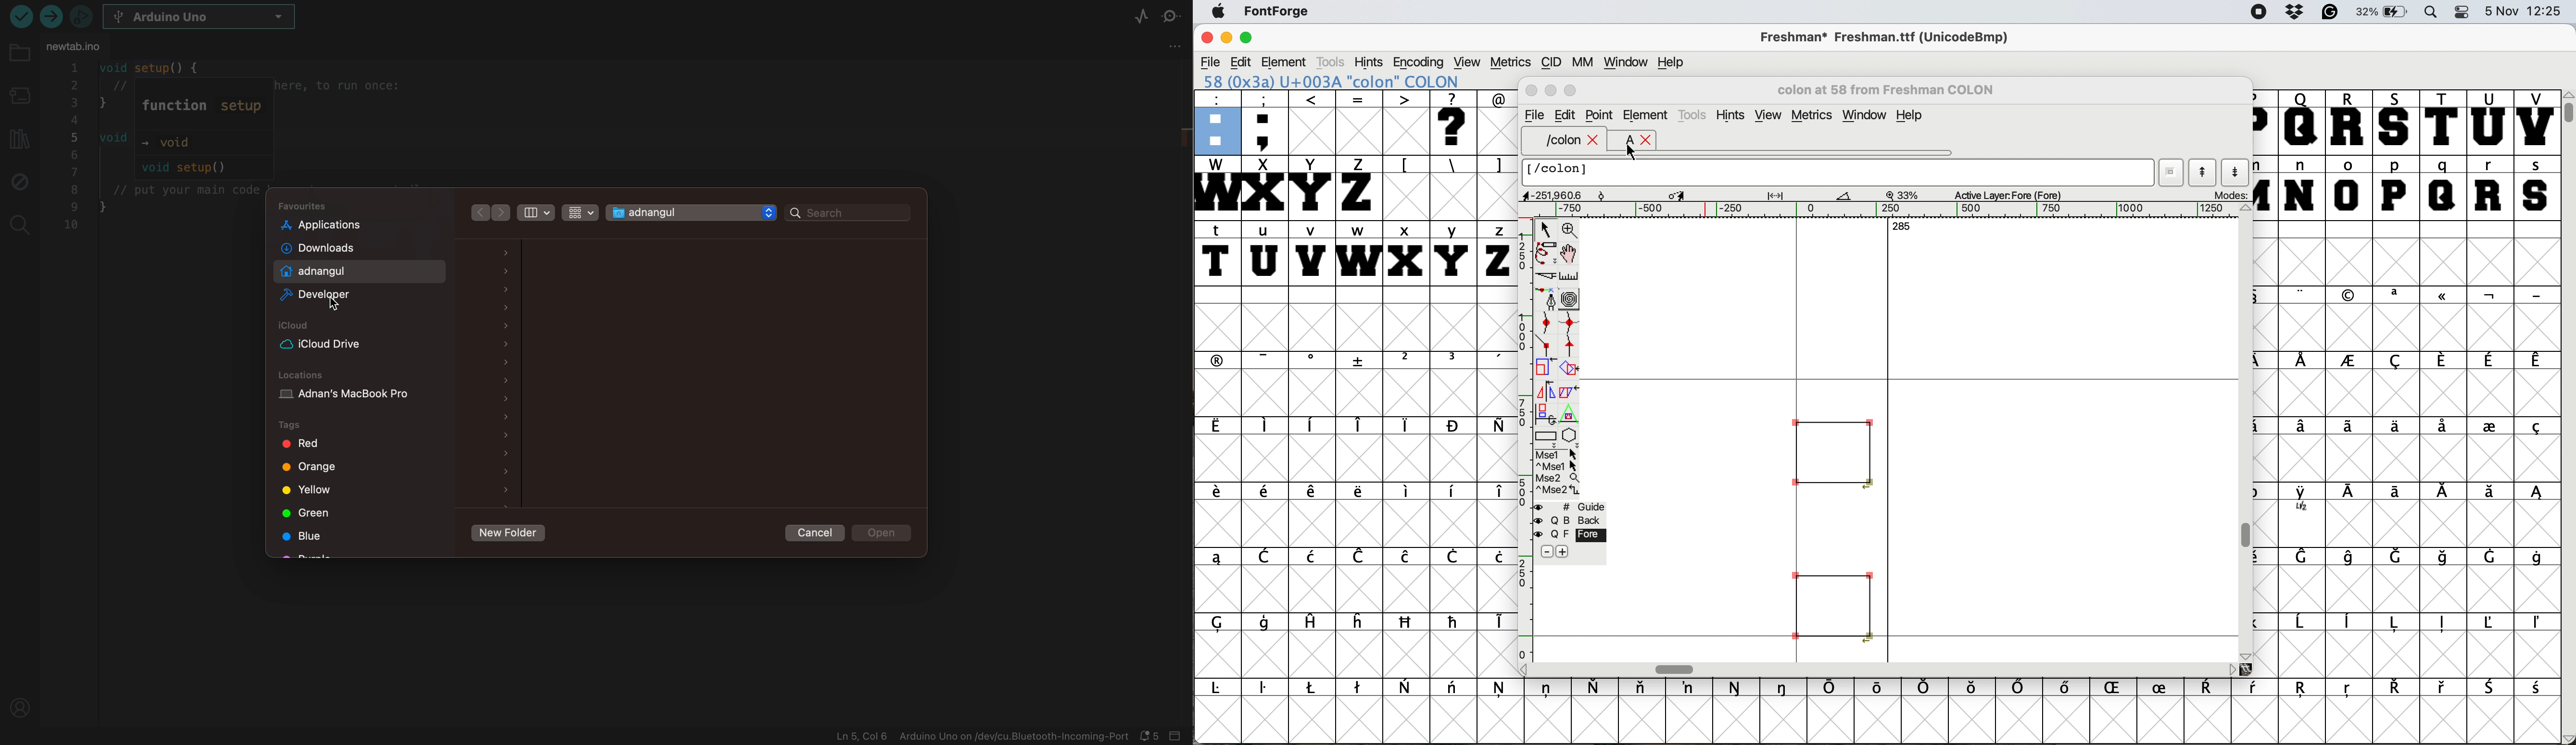  What do you see at coordinates (2172, 169) in the screenshot?
I see `current word list` at bounding box center [2172, 169].